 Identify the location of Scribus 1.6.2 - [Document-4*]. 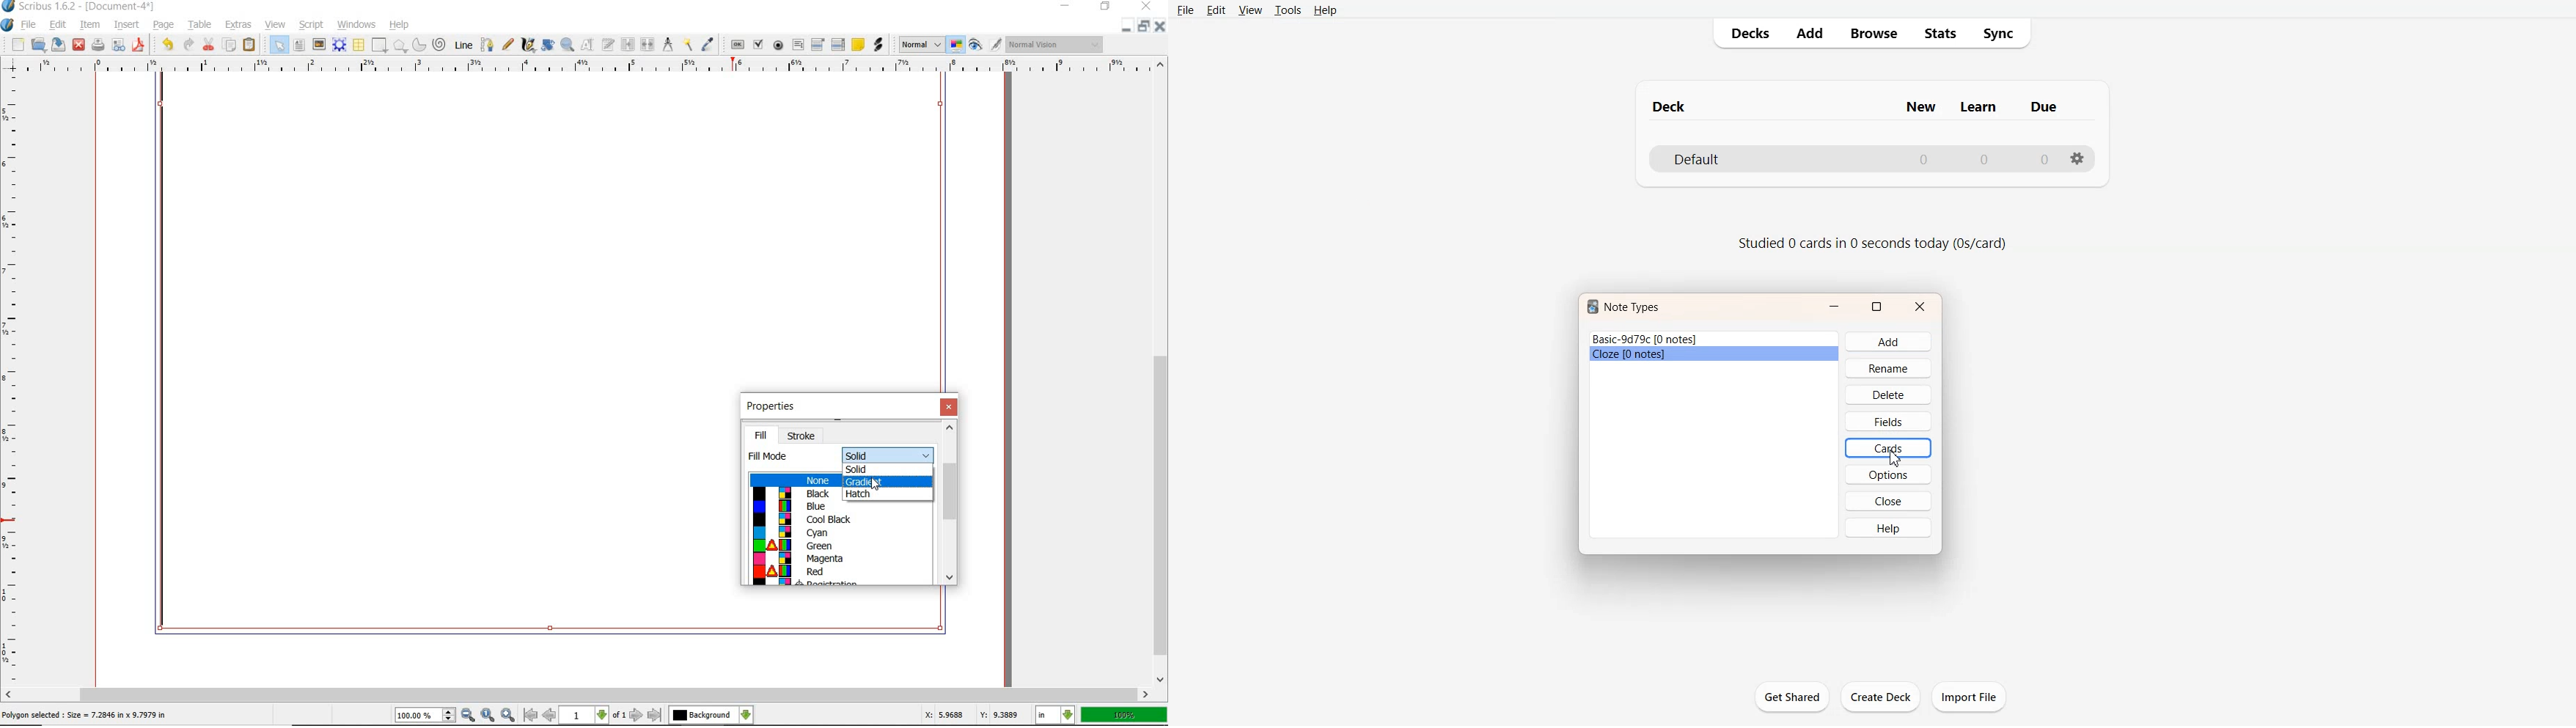
(80, 7).